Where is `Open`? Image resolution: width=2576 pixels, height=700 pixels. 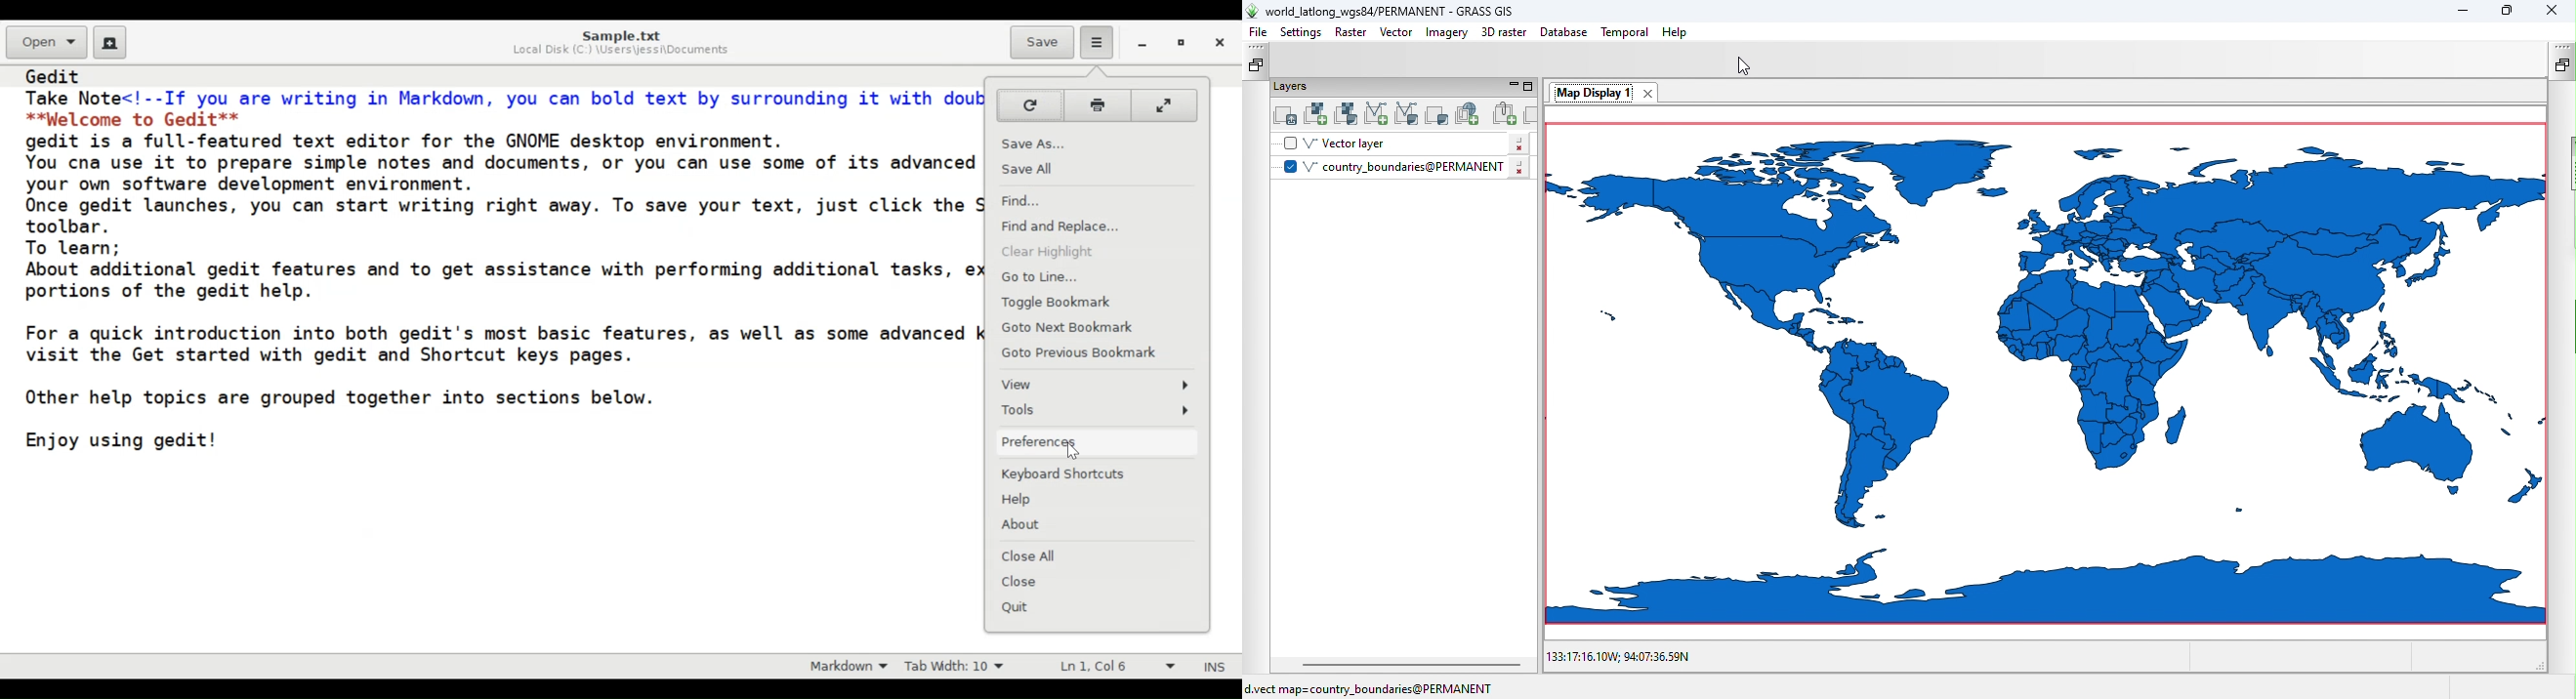 Open is located at coordinates (47, 41).